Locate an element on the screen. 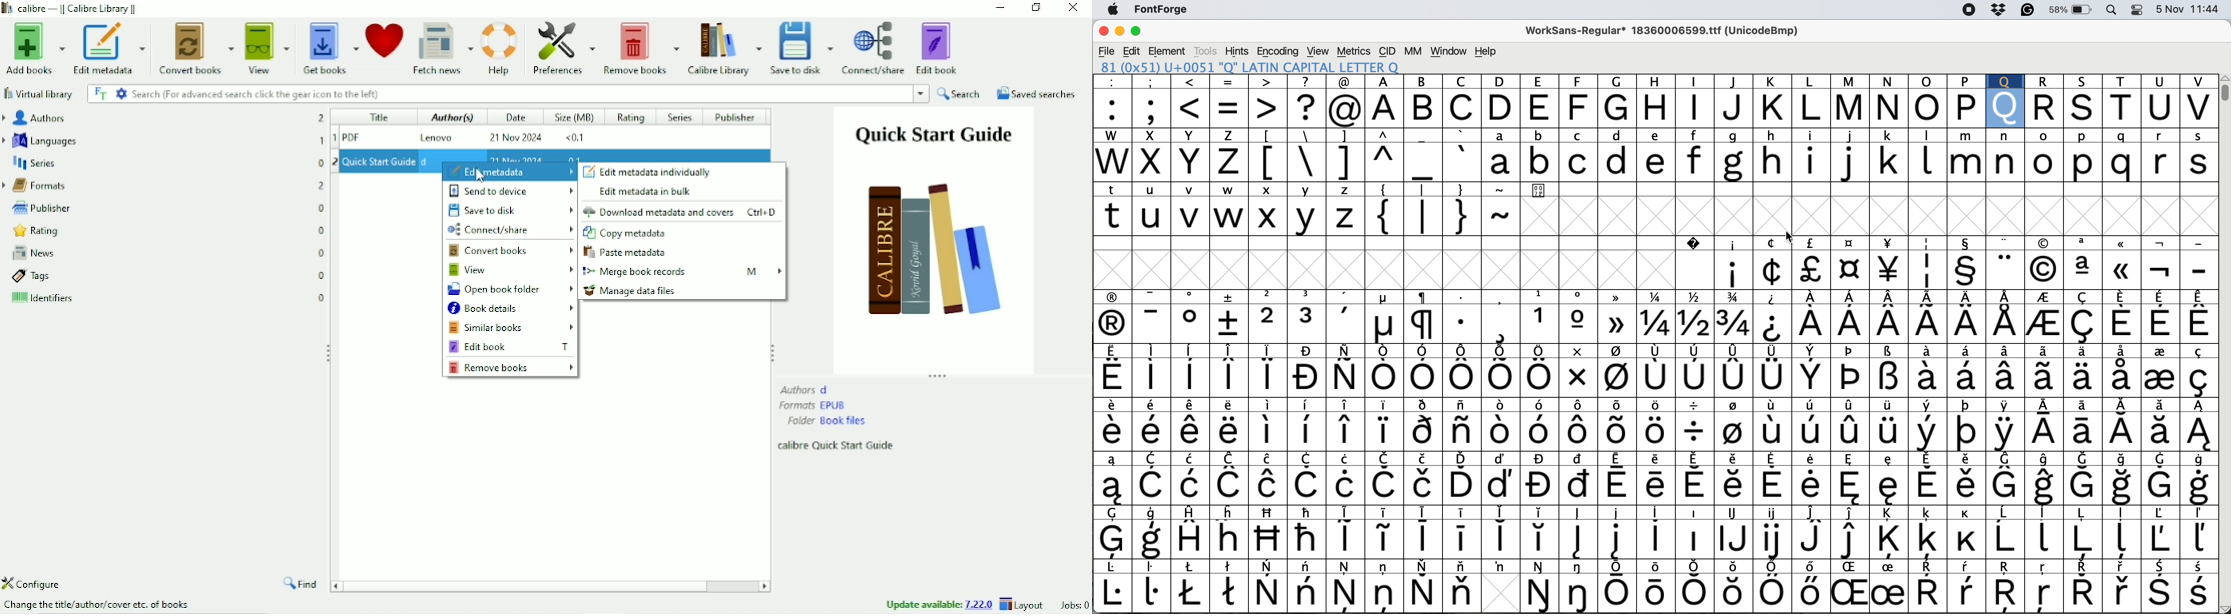 The image size is (2240, 616). Edit book is located at coordinates (939, 47).